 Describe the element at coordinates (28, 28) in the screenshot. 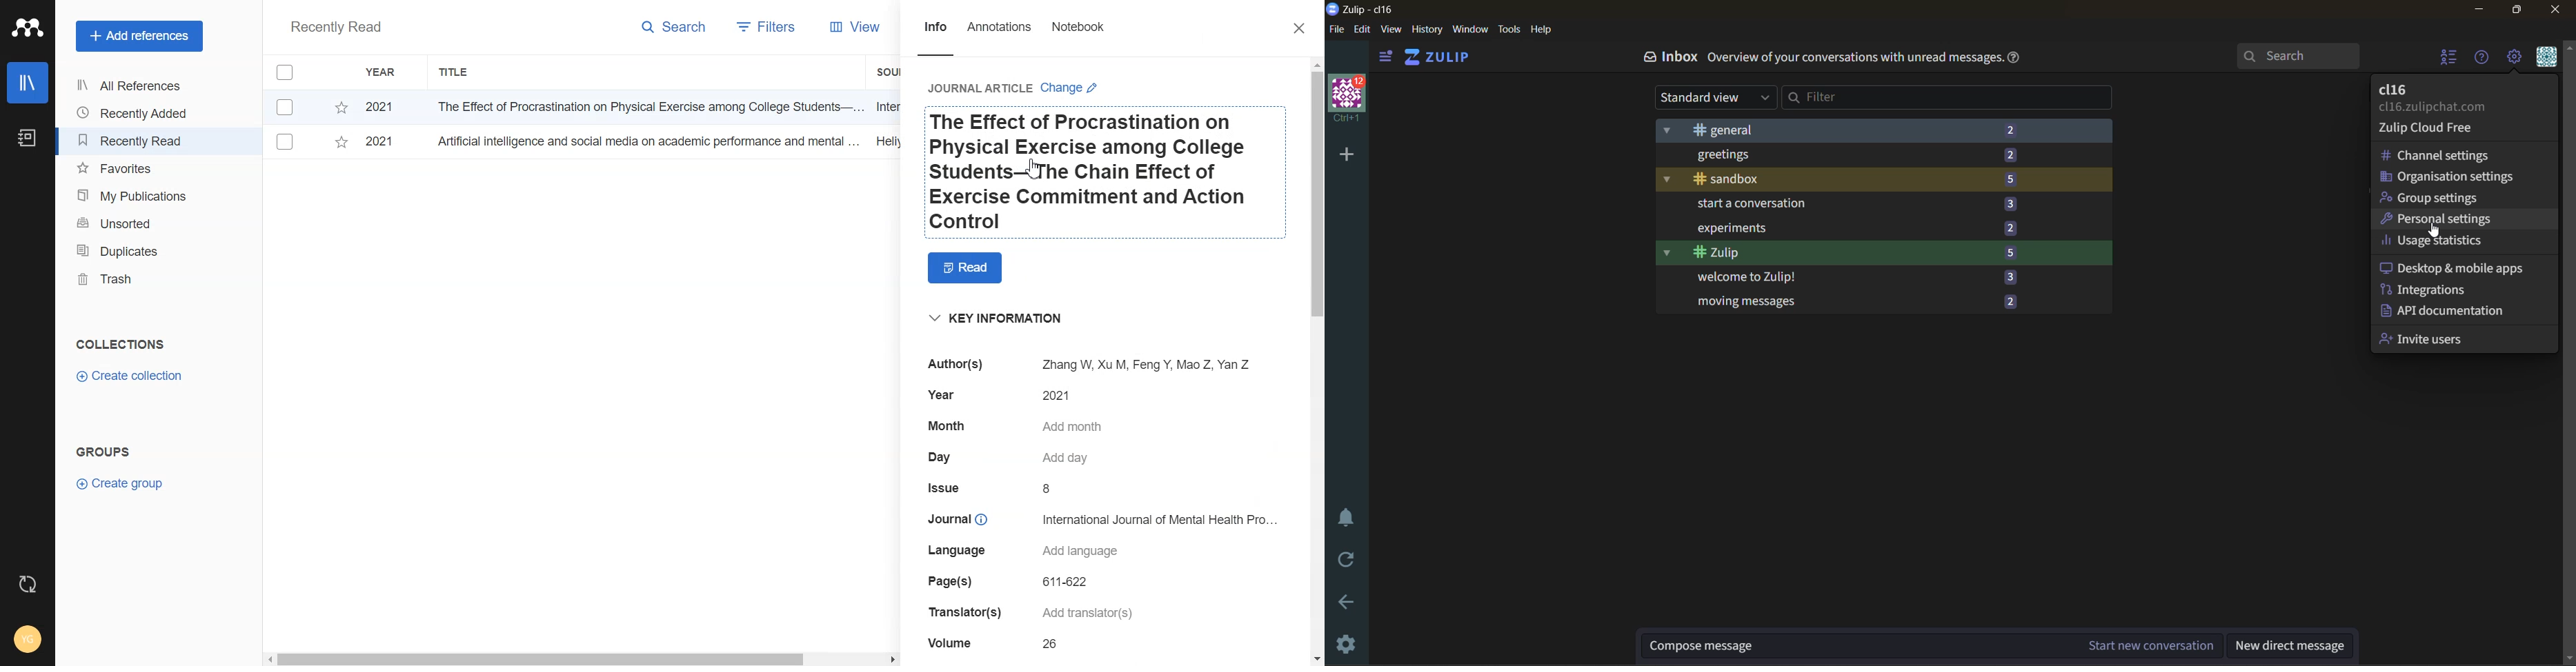

I see `Logo` at that location.